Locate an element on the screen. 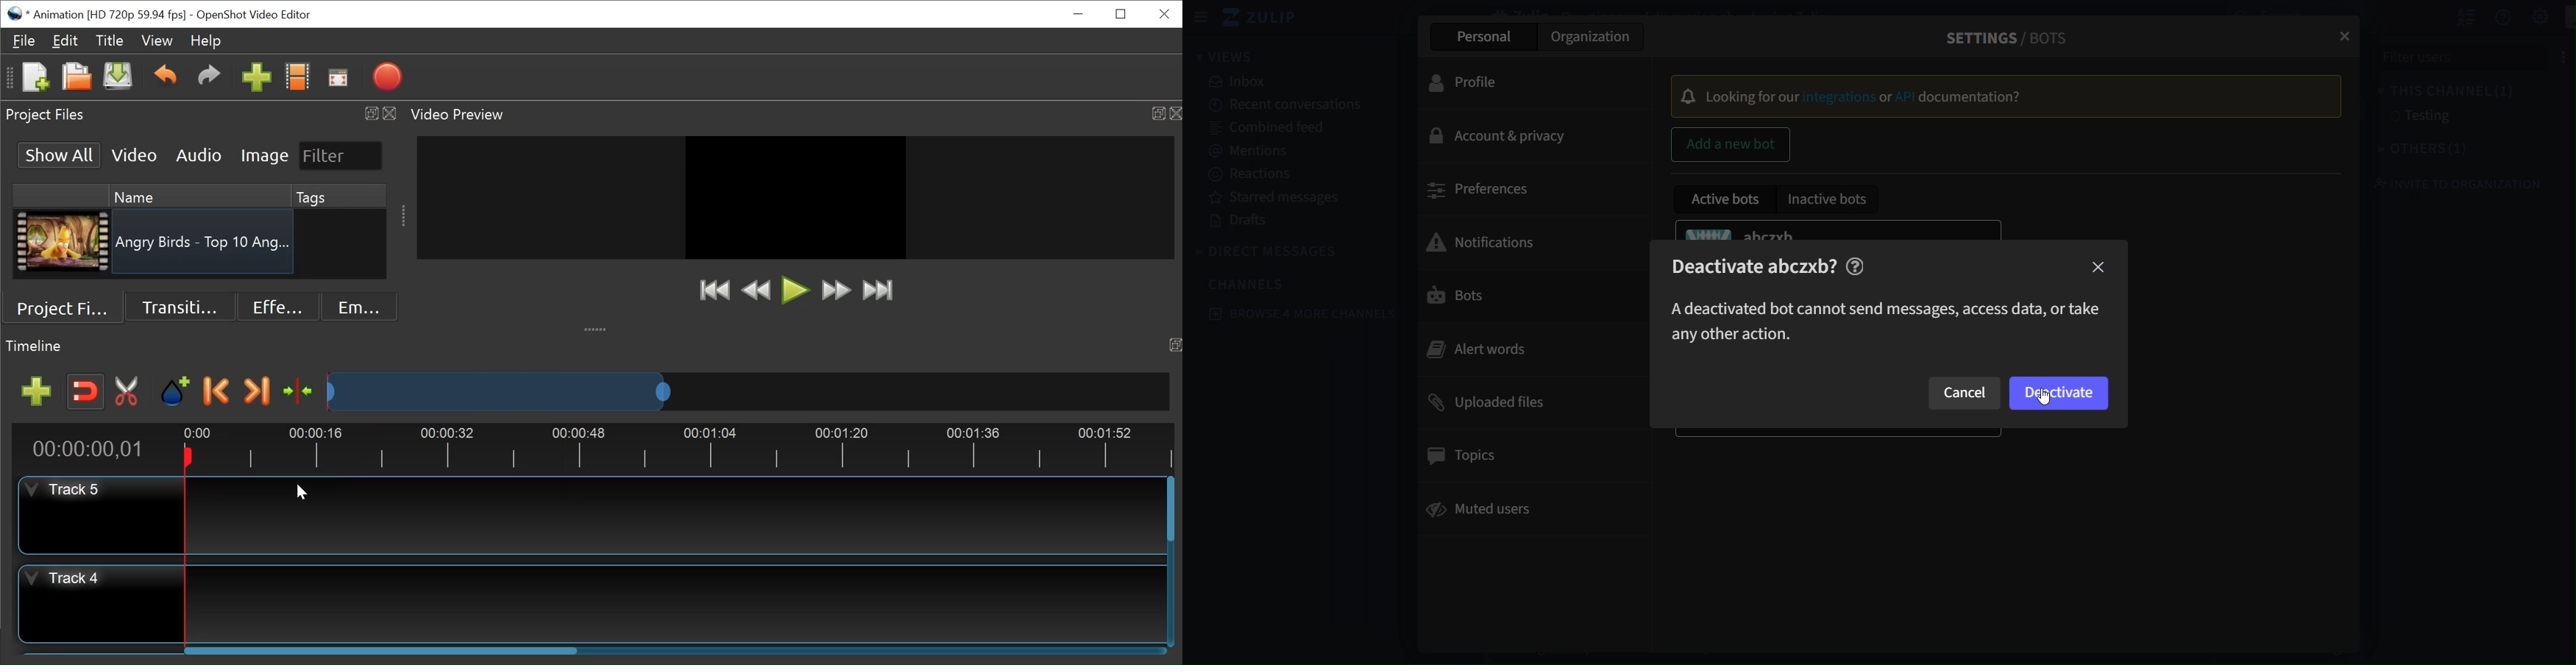 This screenshot has height=672, width=2576. deactivate abczxb is located at coordinates (1776, 263).